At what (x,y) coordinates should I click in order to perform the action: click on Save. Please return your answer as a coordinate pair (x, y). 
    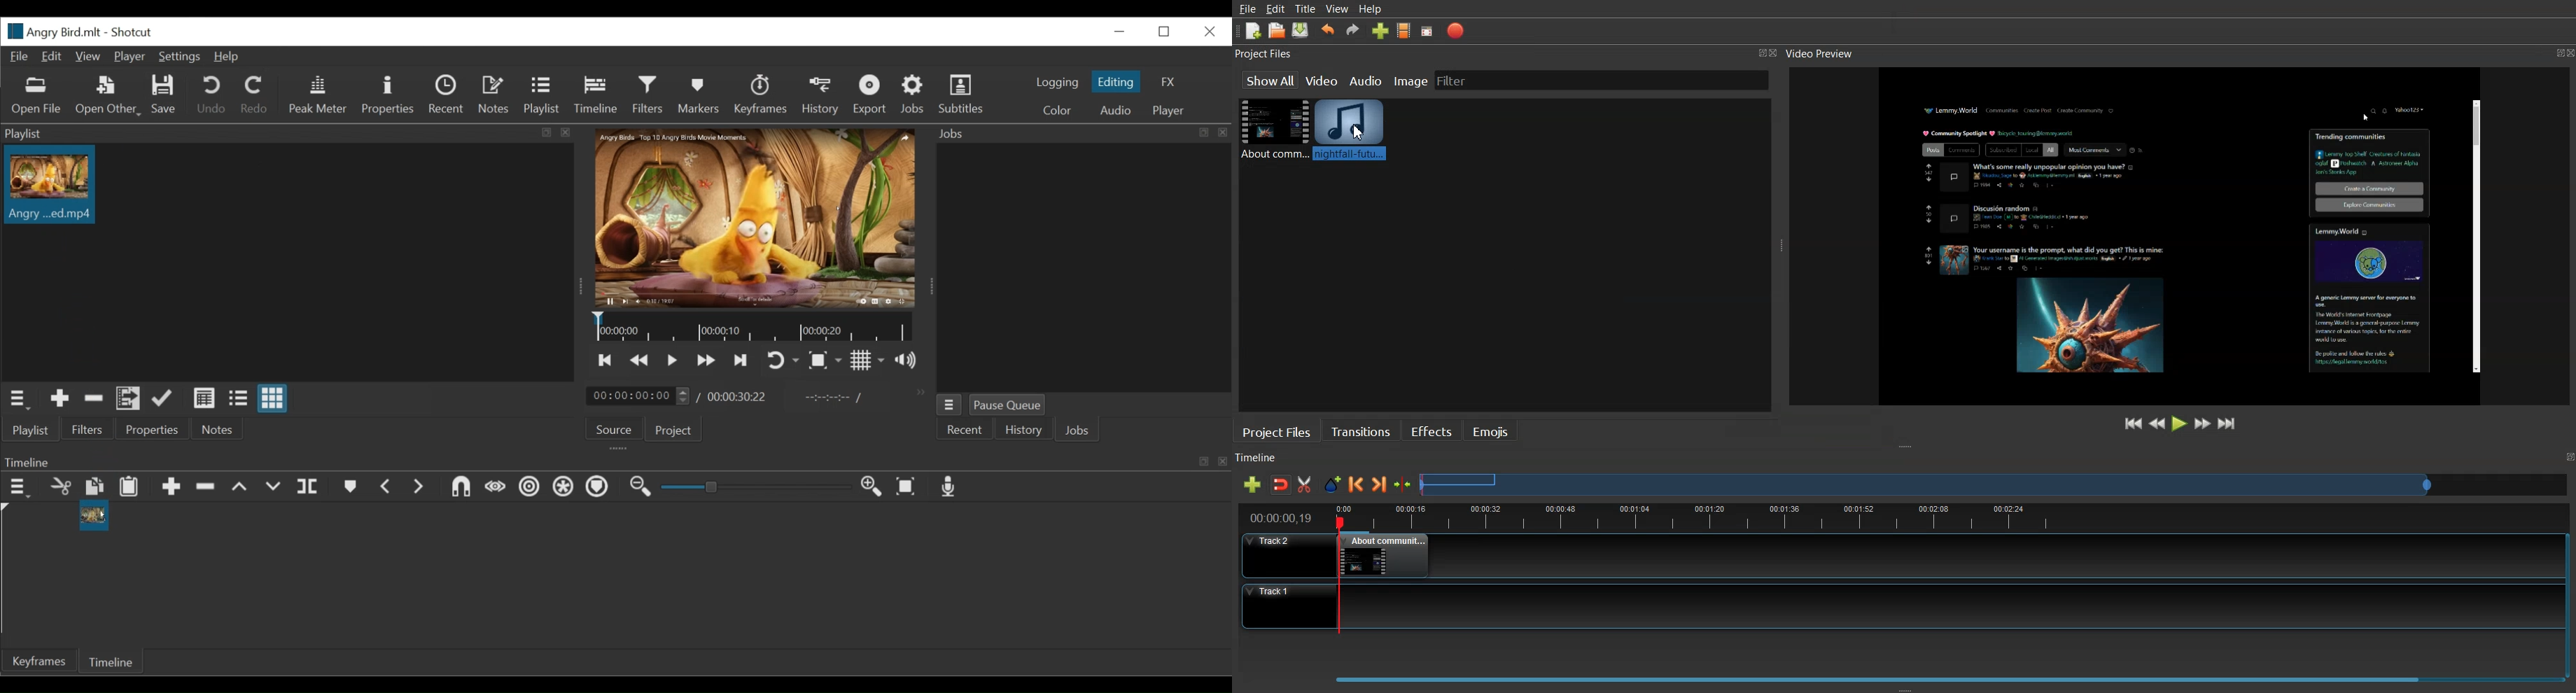
    Looking at the image, I should click on (162, 94).